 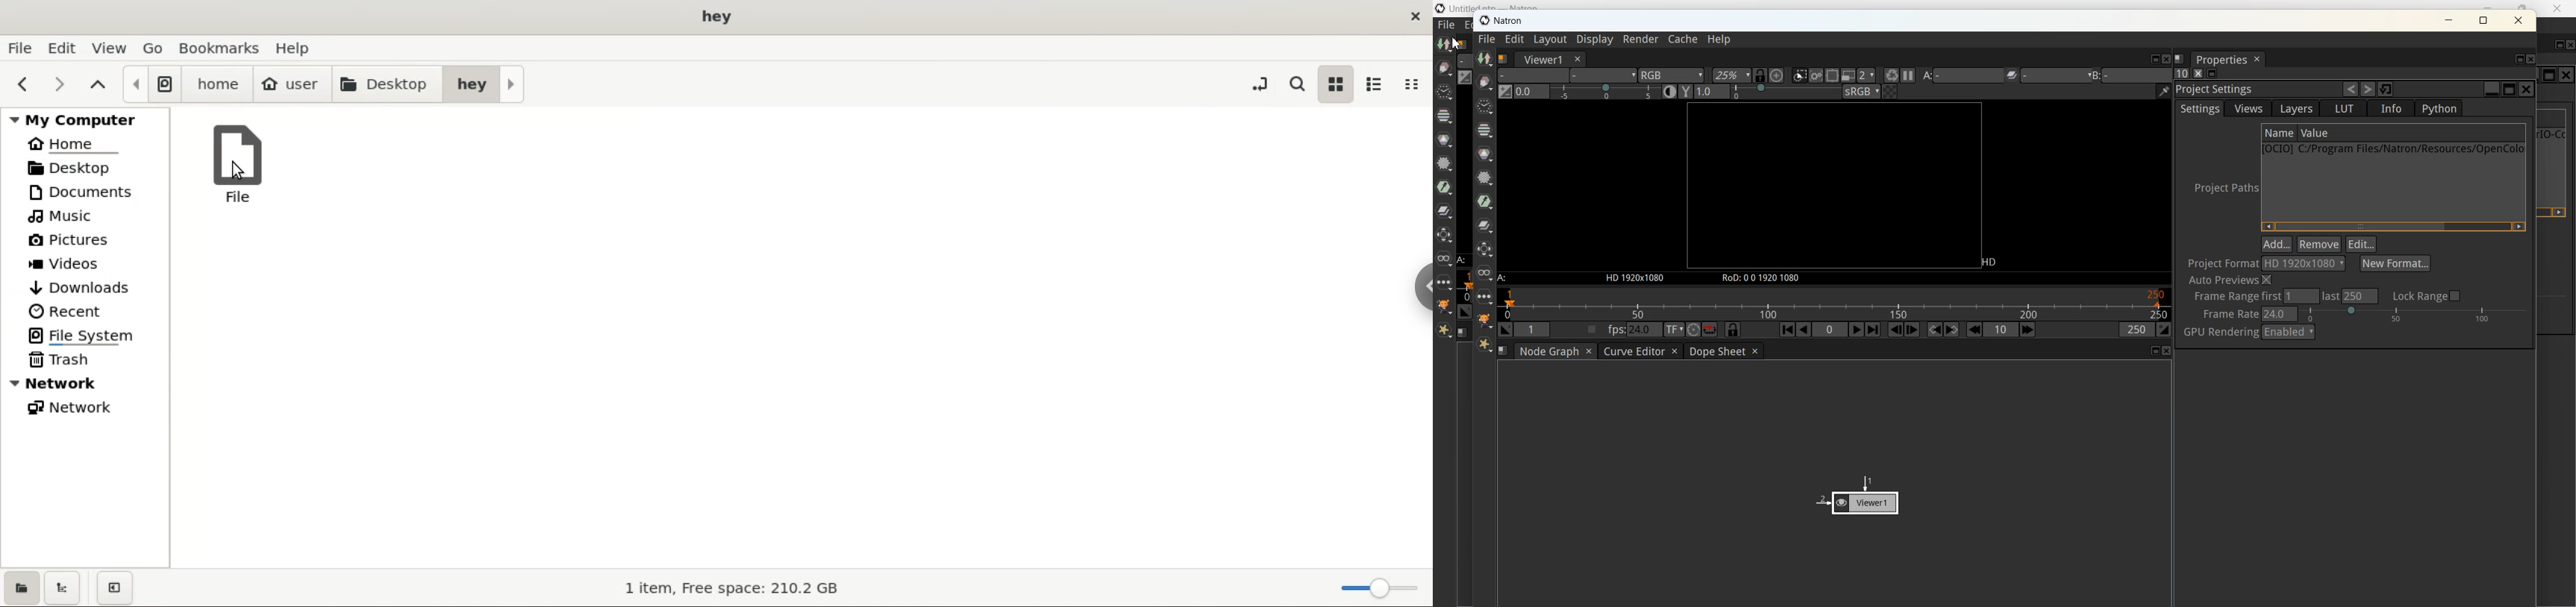 What do you see at coordinates (1254, 81) in the screenshot?
I see `toggle location entry` at bounding box center [1254, 81].